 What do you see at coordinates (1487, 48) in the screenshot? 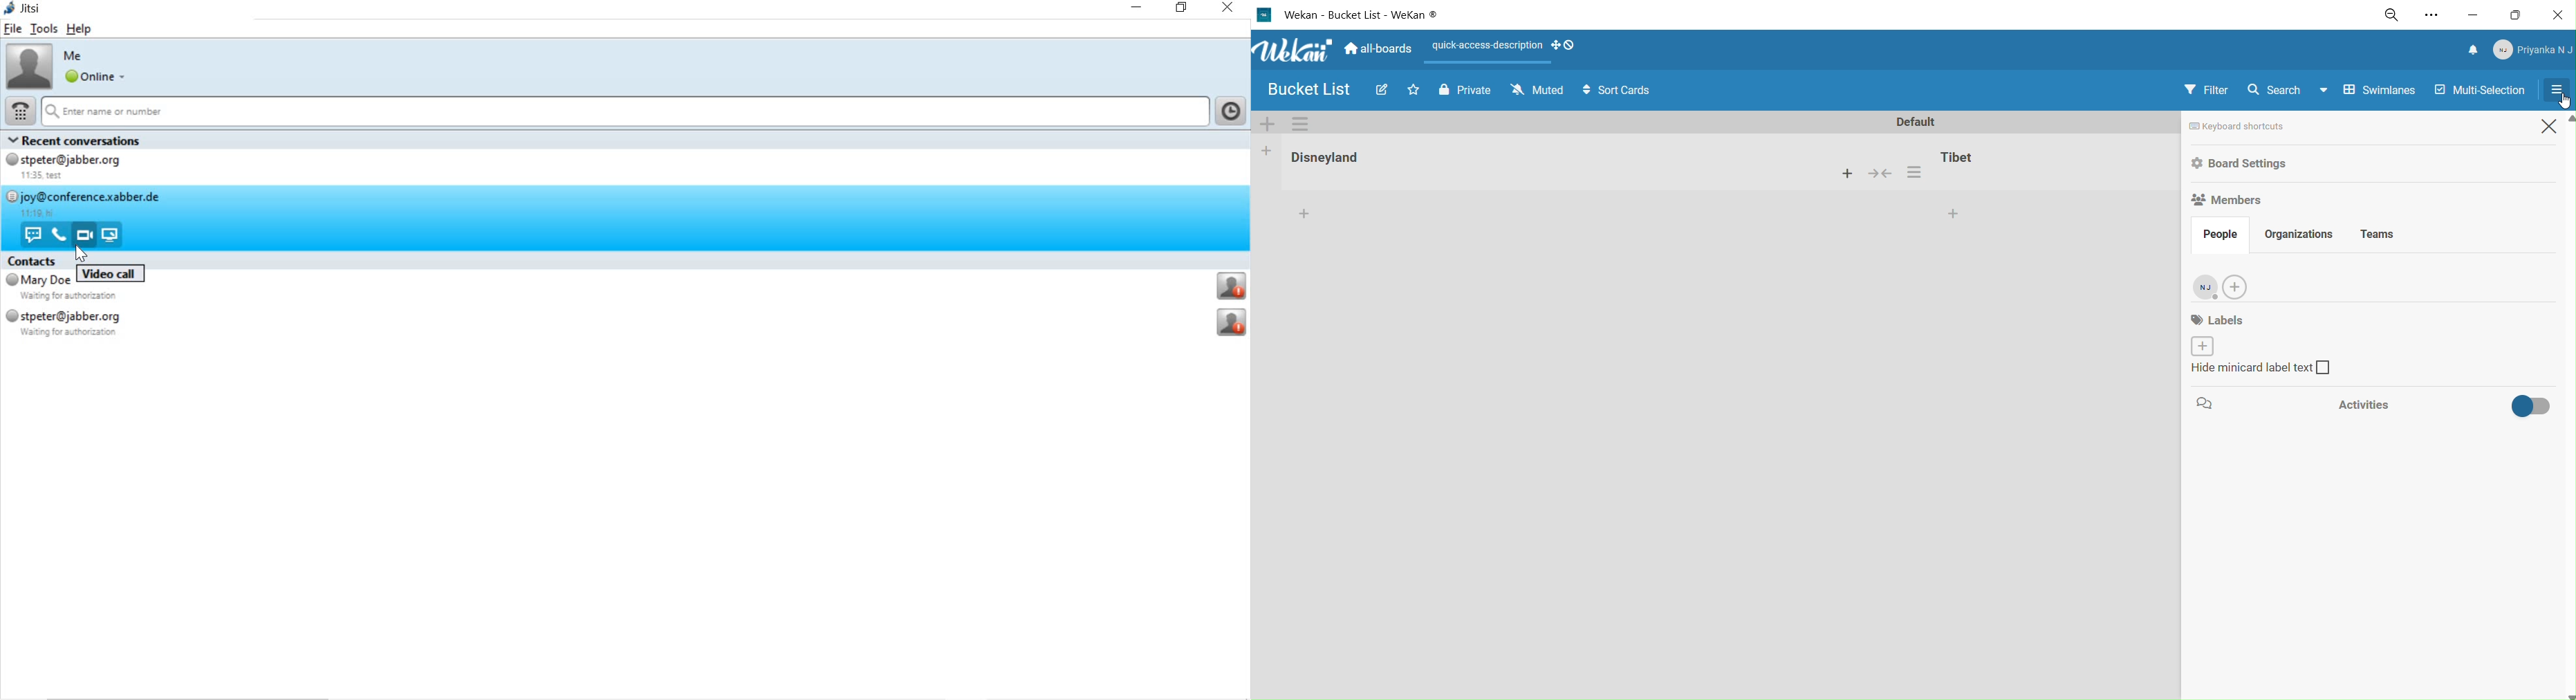
I see `quick access description` at bounding box center [1487, 48].